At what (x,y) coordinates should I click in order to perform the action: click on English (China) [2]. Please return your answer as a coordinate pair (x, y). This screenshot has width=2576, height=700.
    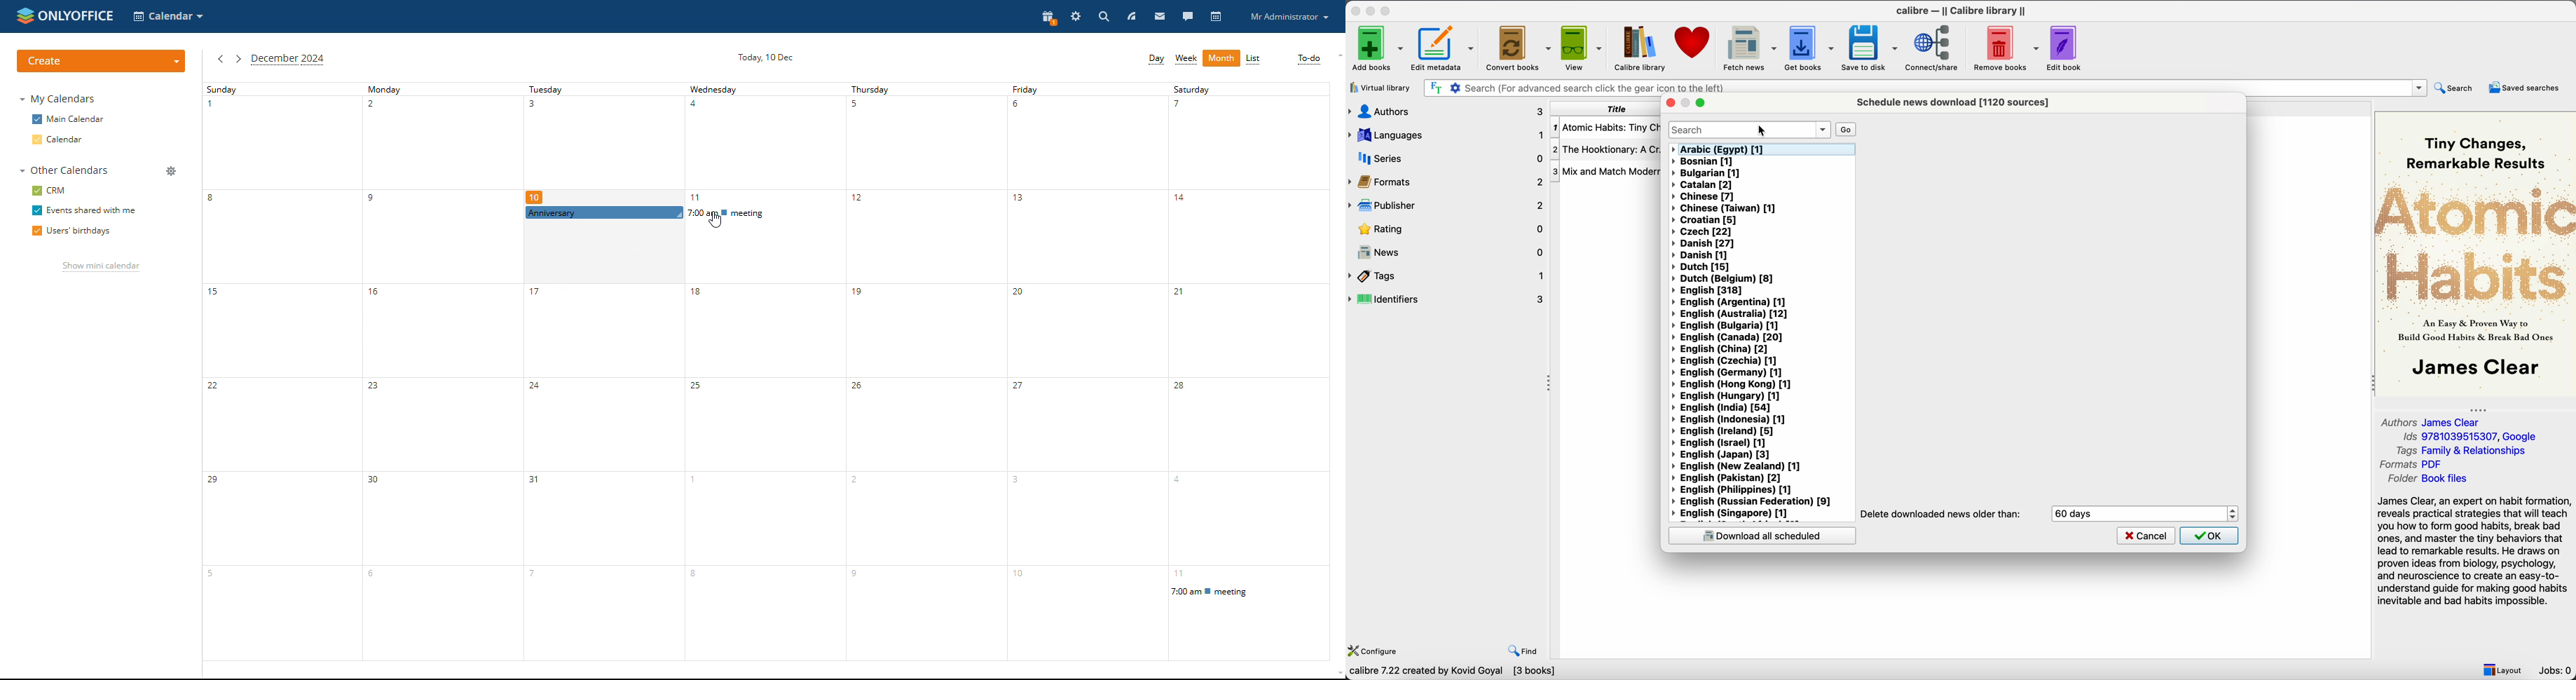
    Looking at the image, I should click on (1720, 349).